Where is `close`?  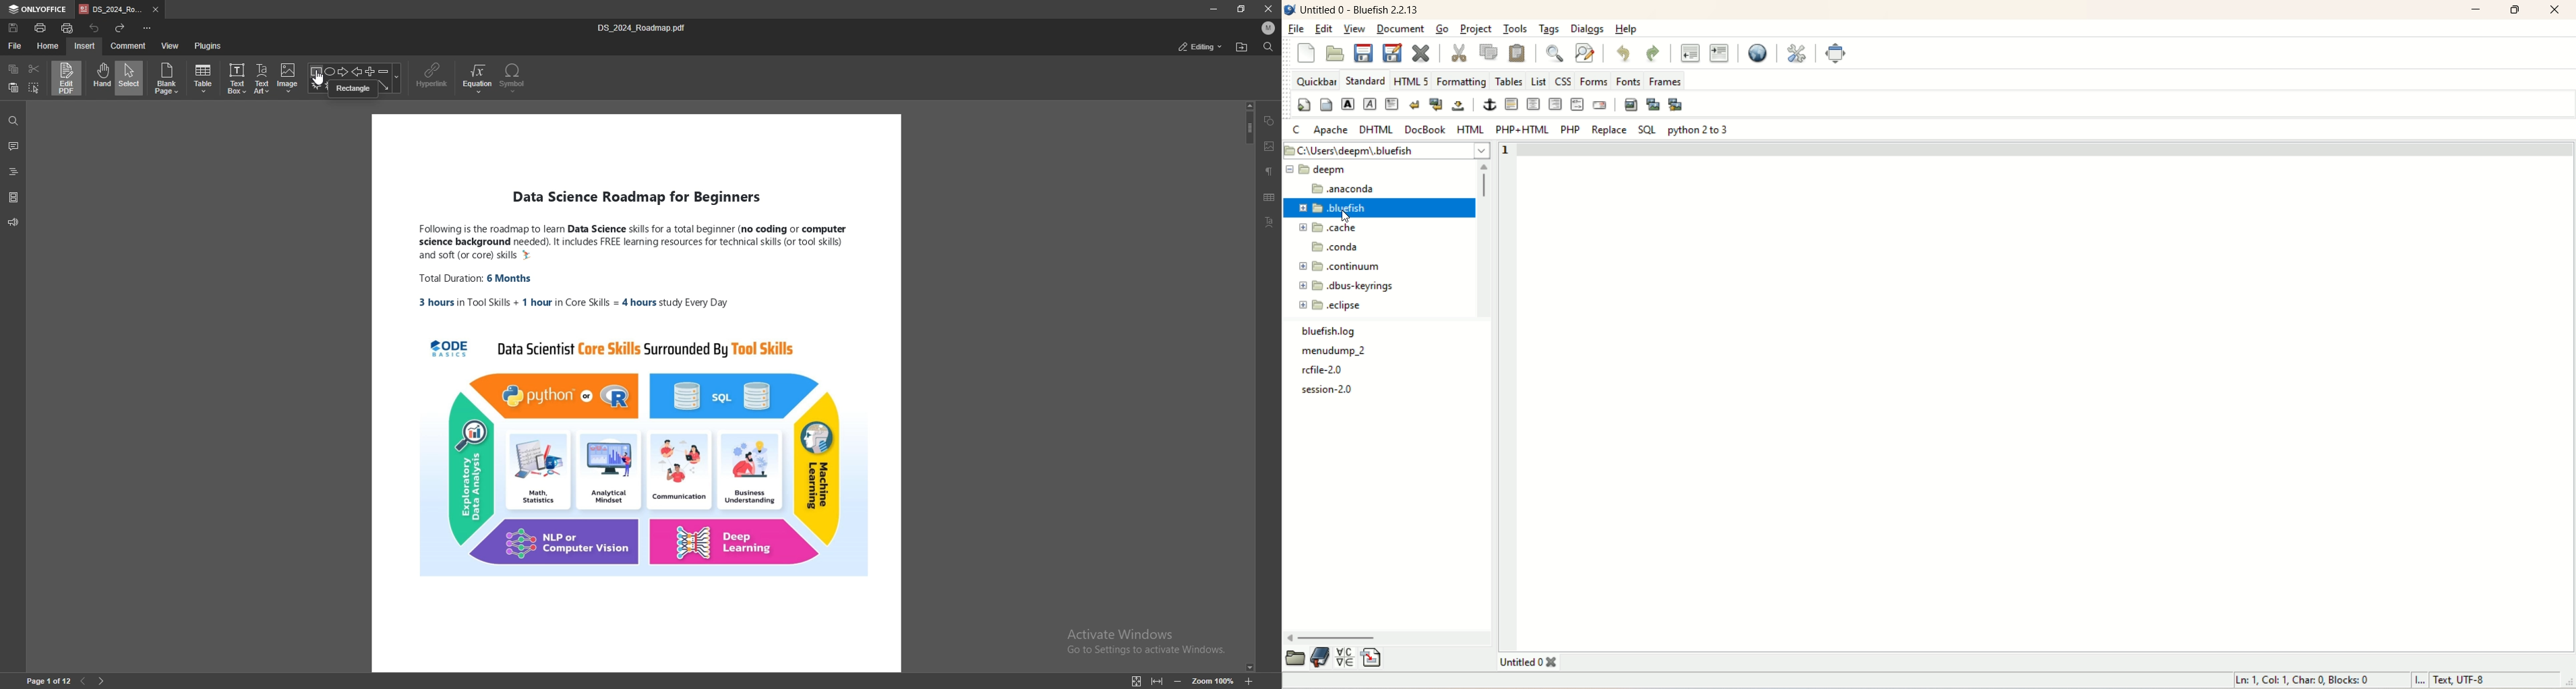
close is located at coordinates (2553, 11).